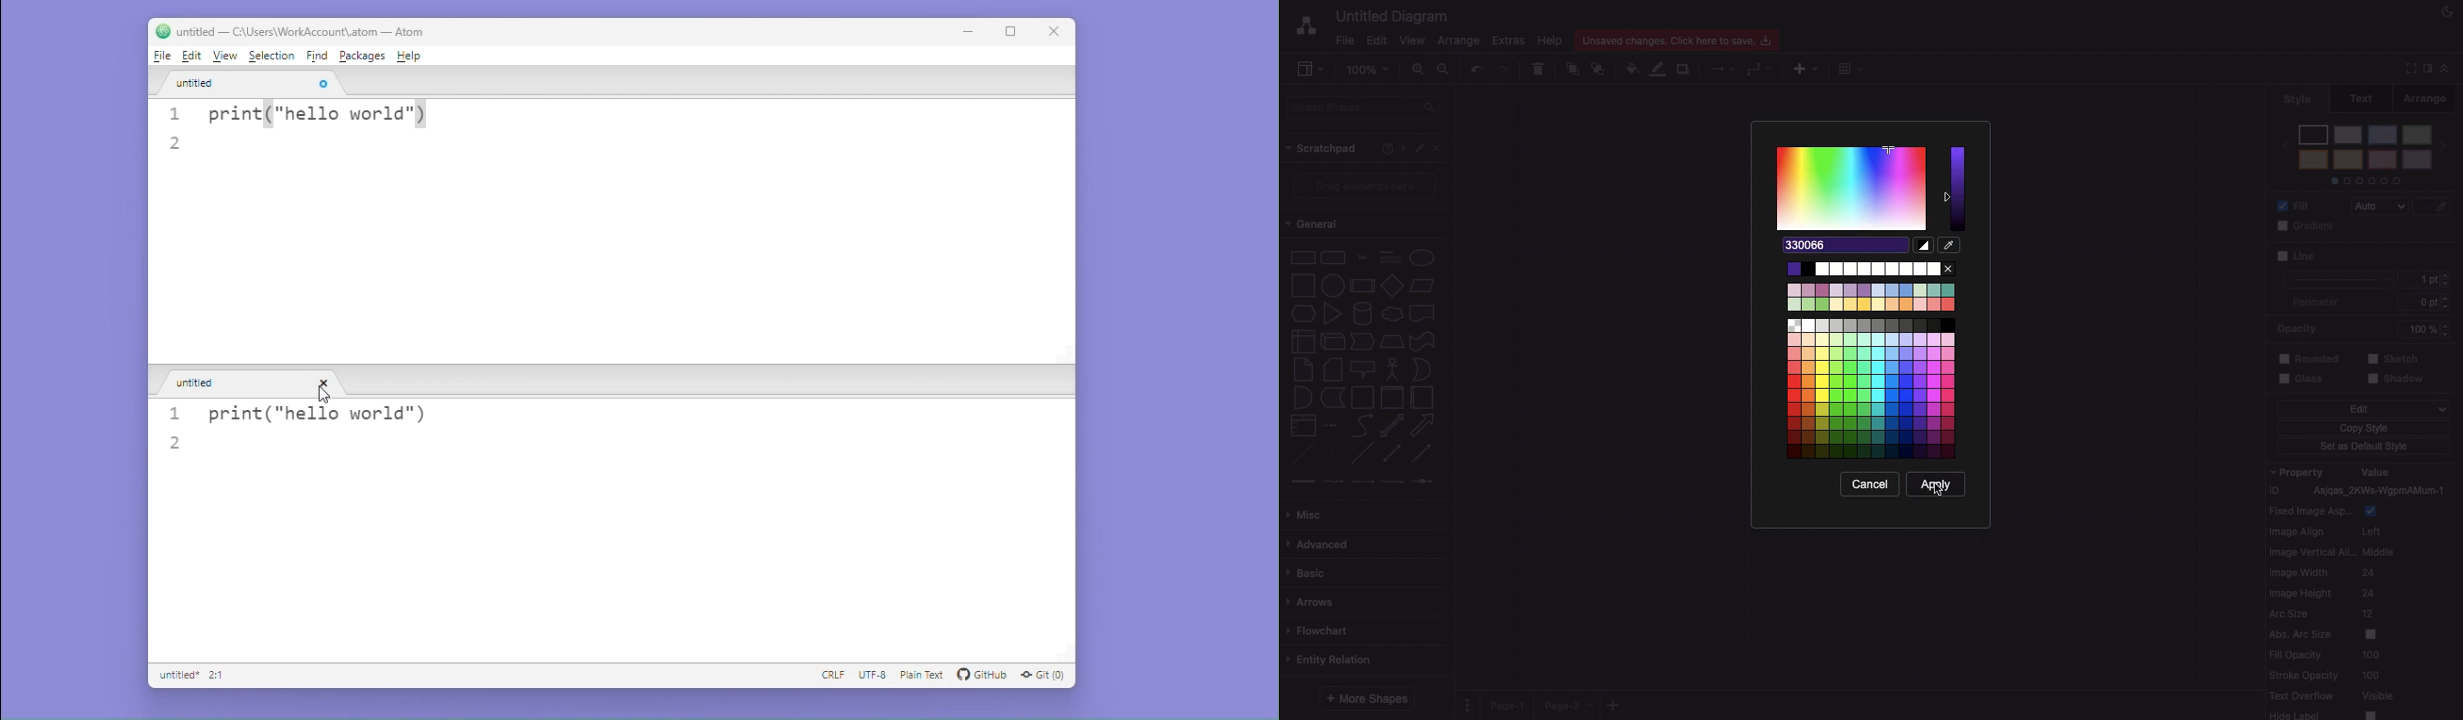 This screenshot has height=728, width=2464. Describe the element at coordinates (2448, 12) in the screenshot. I see `Night mode` at that location.